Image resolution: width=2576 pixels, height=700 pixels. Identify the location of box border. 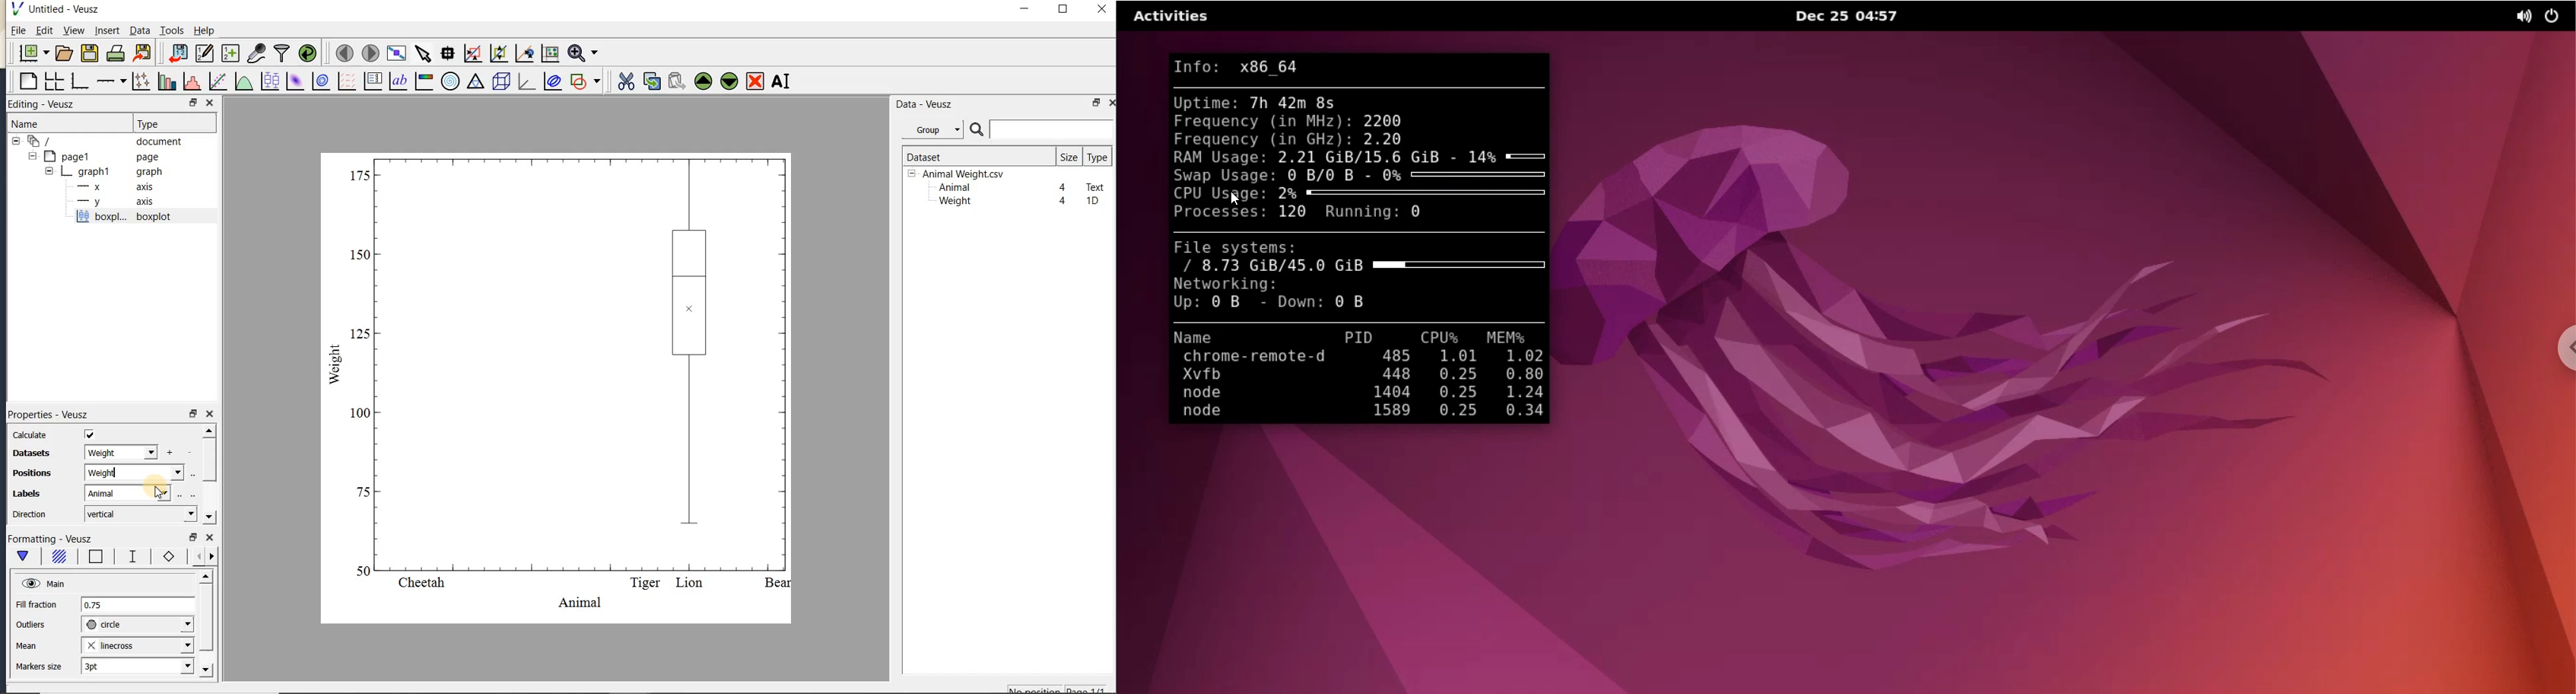
(93, 558).